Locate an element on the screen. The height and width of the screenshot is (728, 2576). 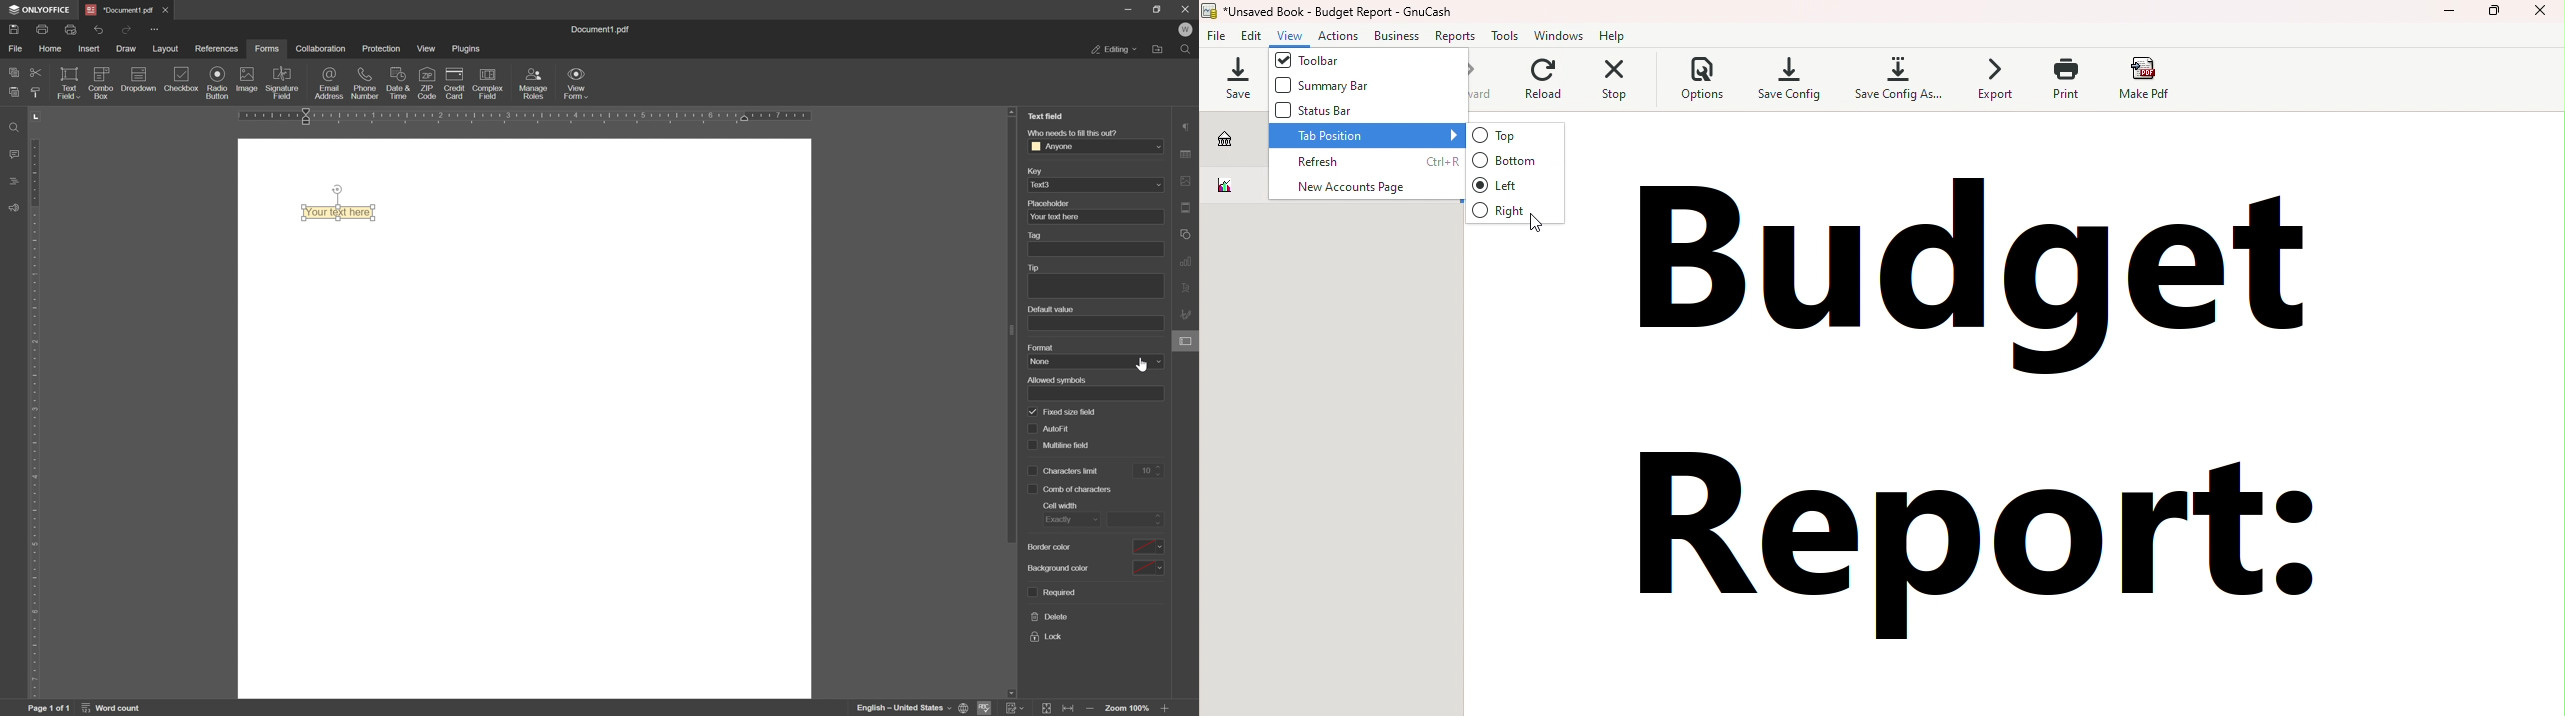
checkbox is located at coordinates (1032, 490).